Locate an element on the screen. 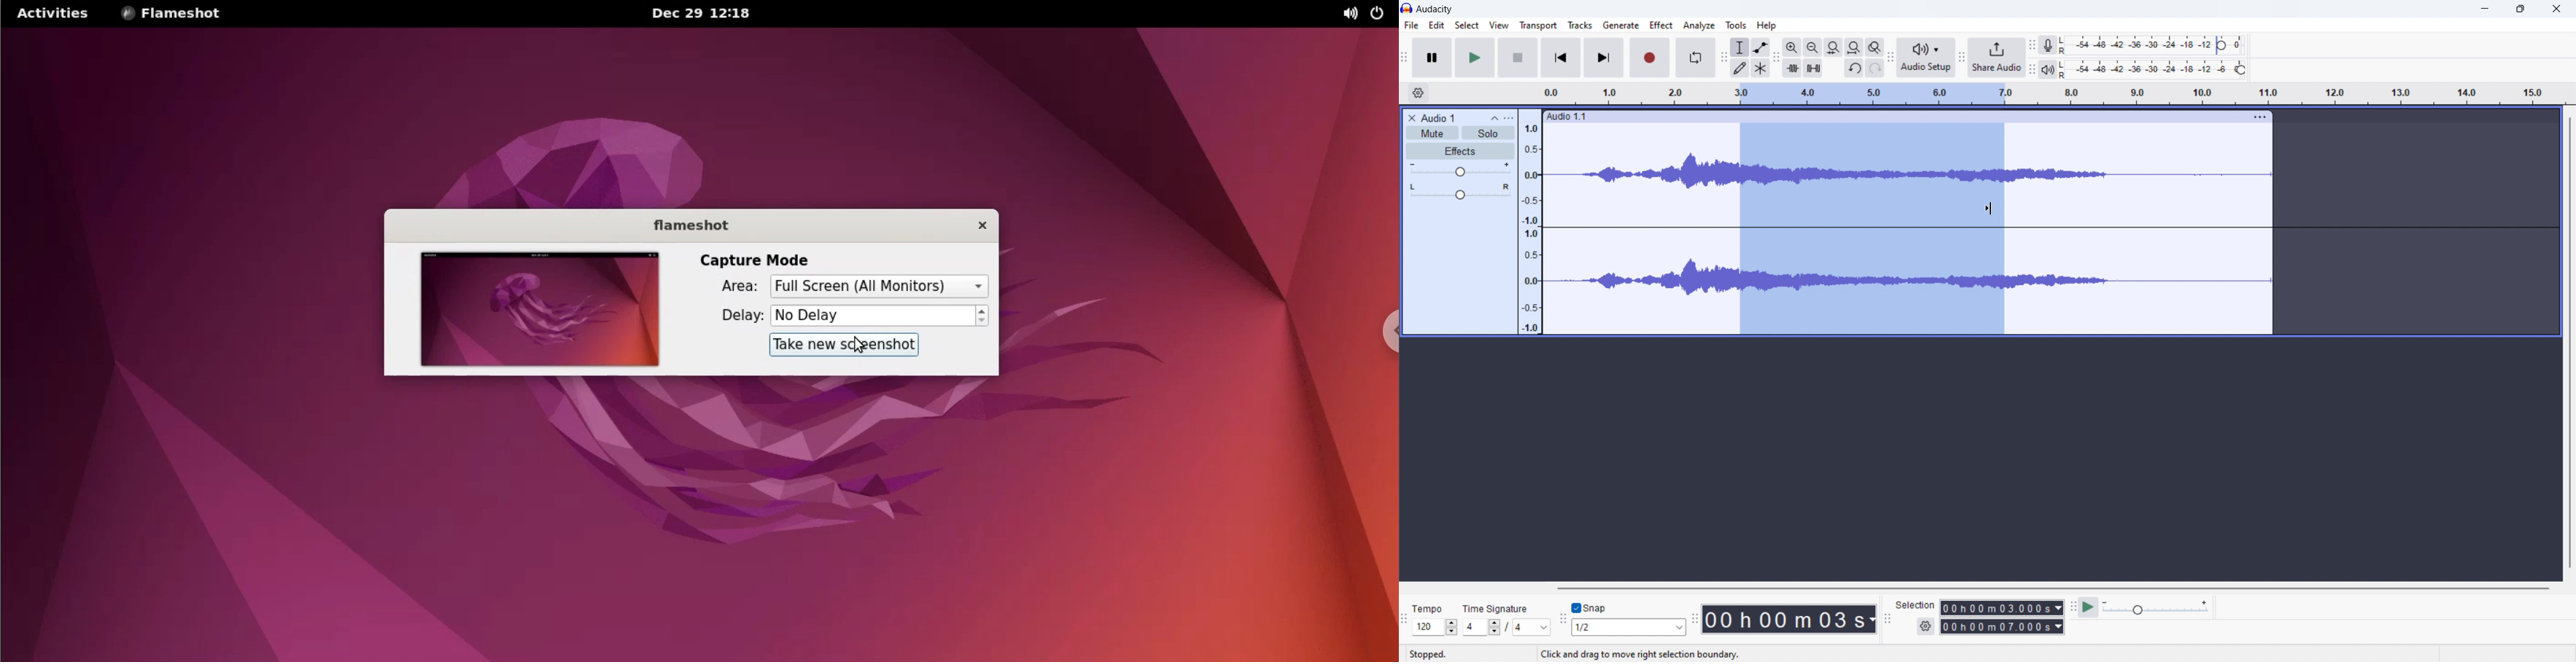 The image size is (2576, 672). close audio is located at coordinates (1410, 116).